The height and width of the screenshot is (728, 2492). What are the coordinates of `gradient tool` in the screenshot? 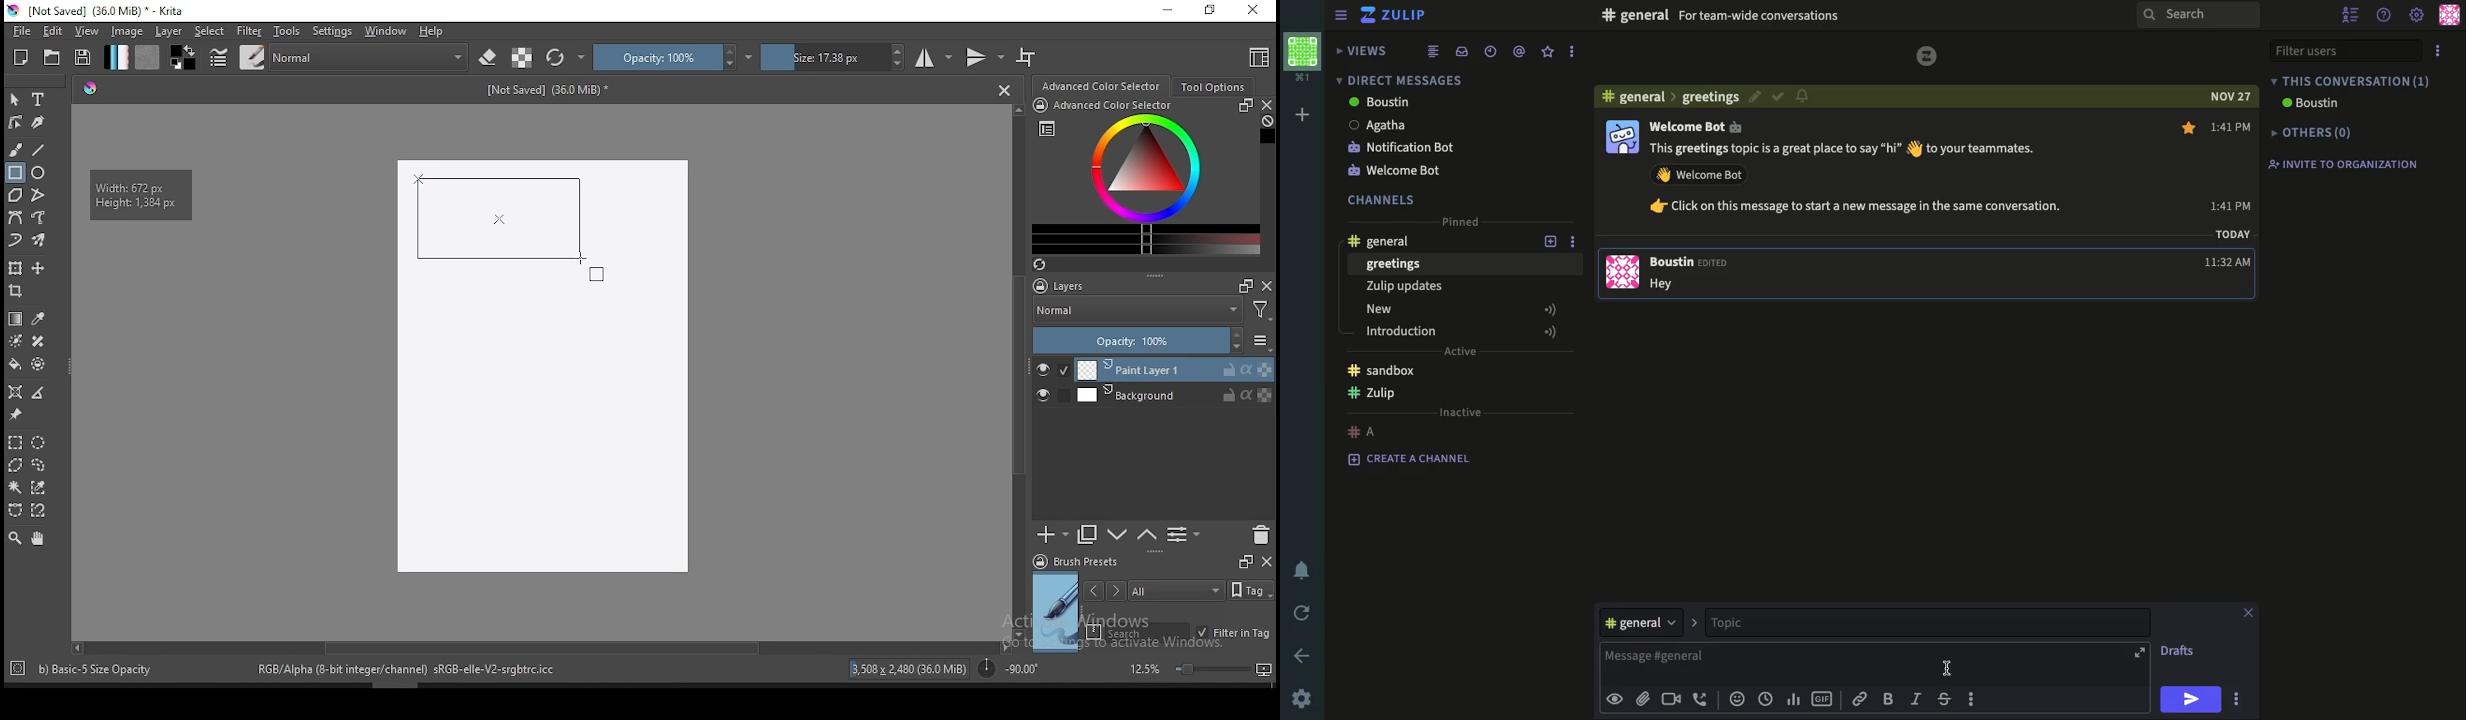 It's located at (16, 319).